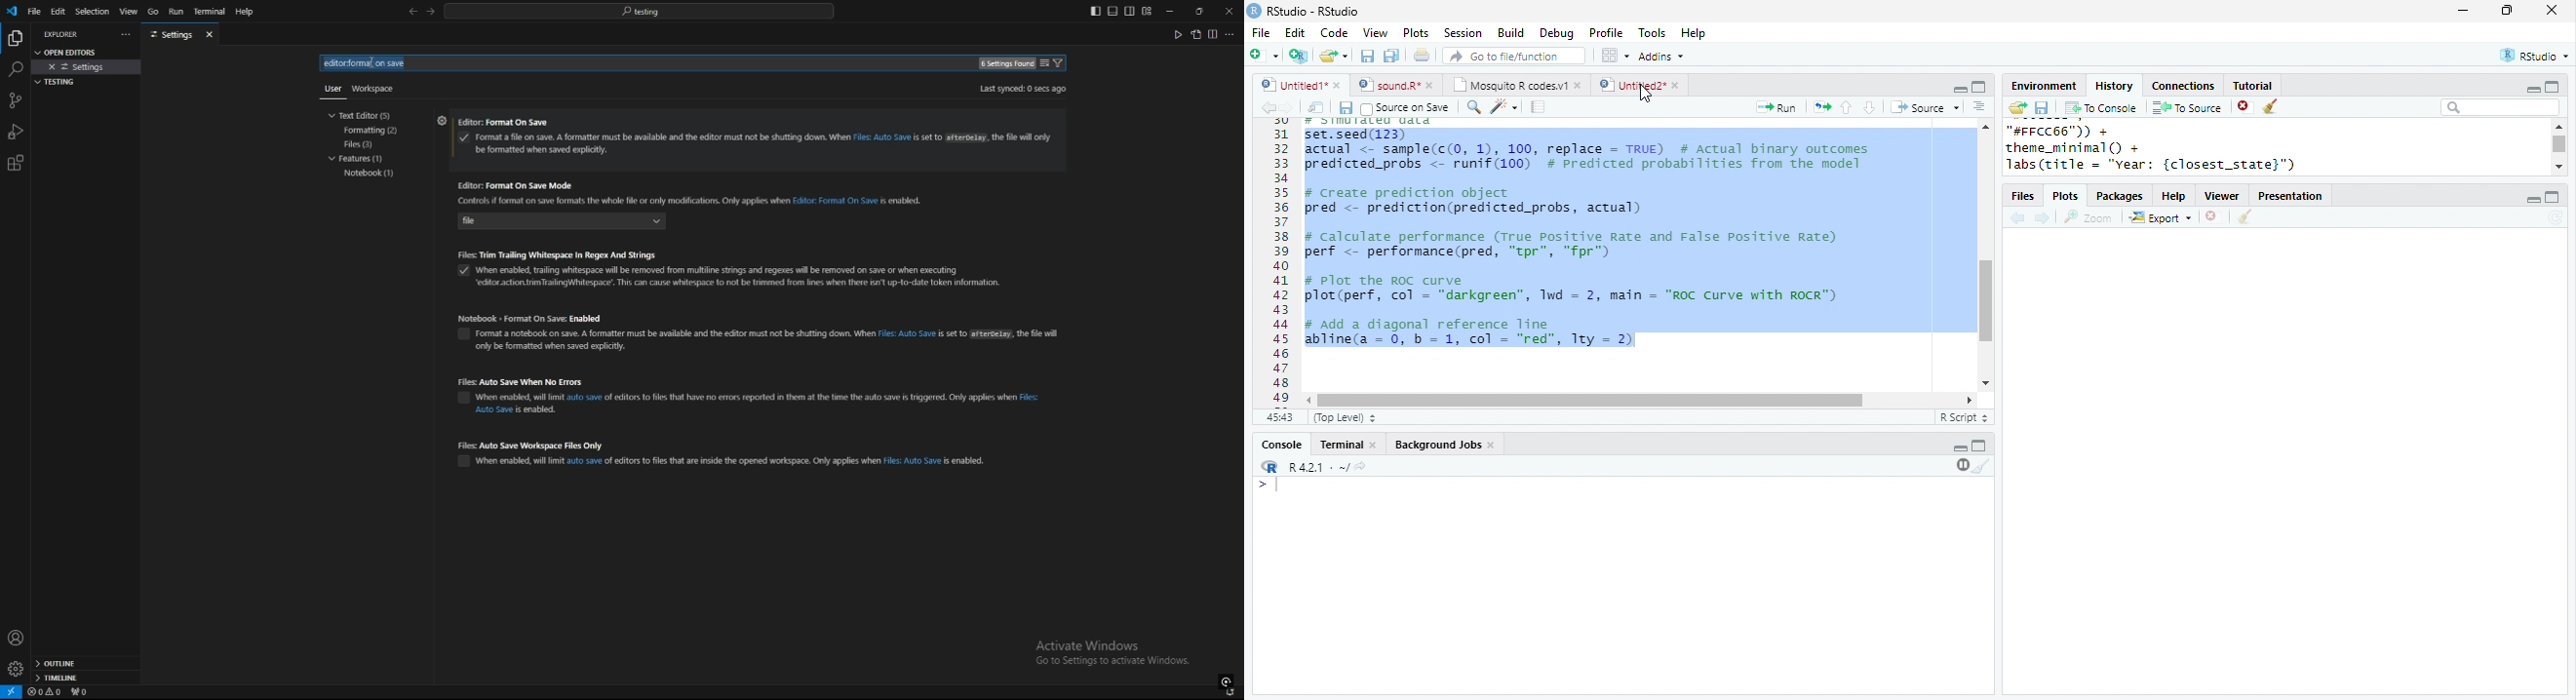 The image size is (2576, 700). What do you see at coordinates (2290, 196) in the screenshot?
I see `Presentation` at bounding box center [2290, 196].